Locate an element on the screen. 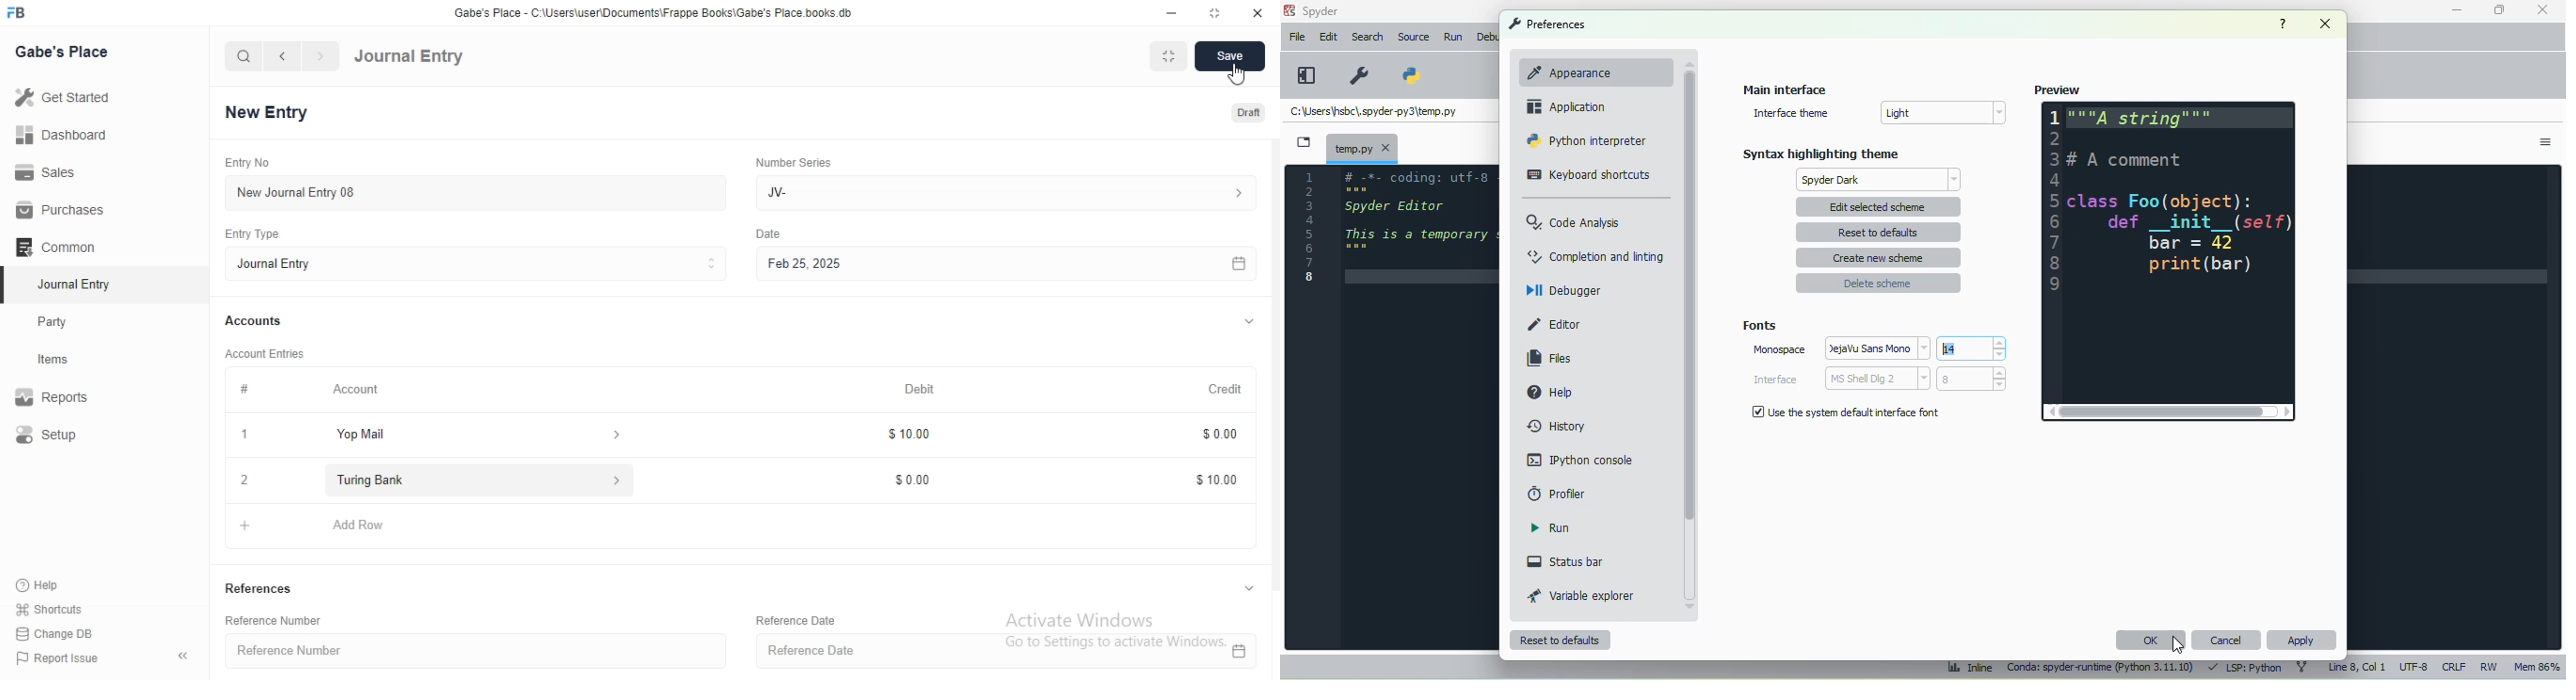  FB is located at coordinates (18, 13).